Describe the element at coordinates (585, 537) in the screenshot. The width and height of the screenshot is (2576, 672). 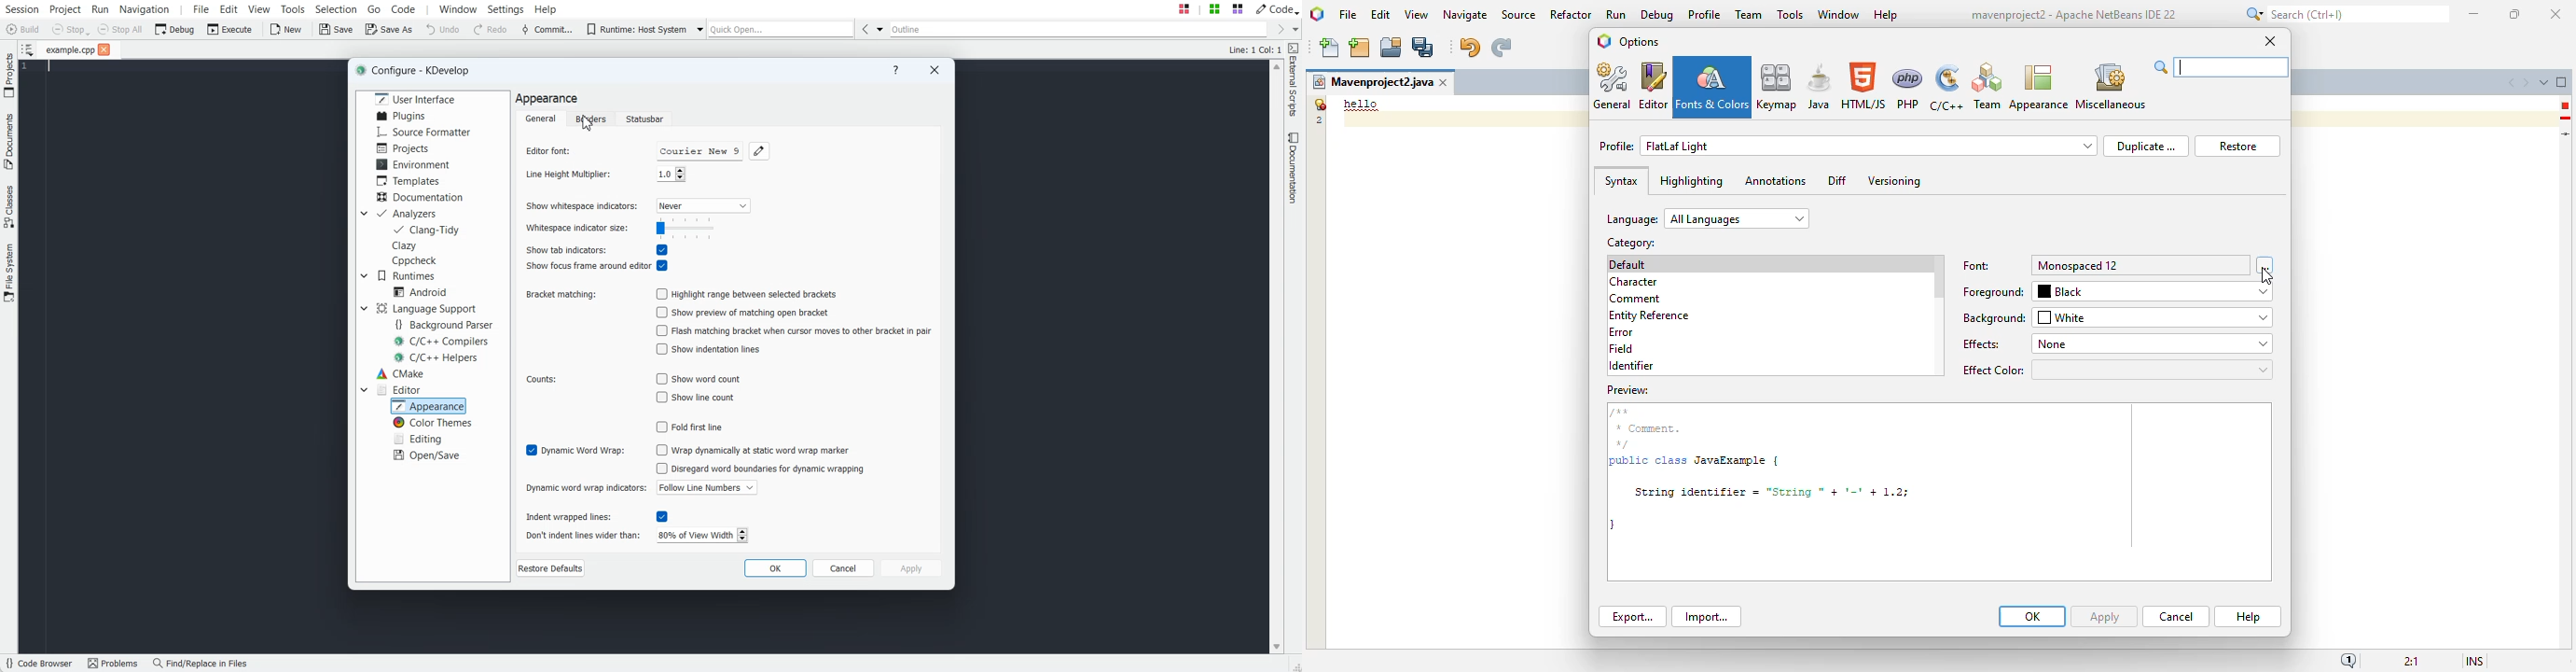
I see `Don't indent lines wider than` at that location.